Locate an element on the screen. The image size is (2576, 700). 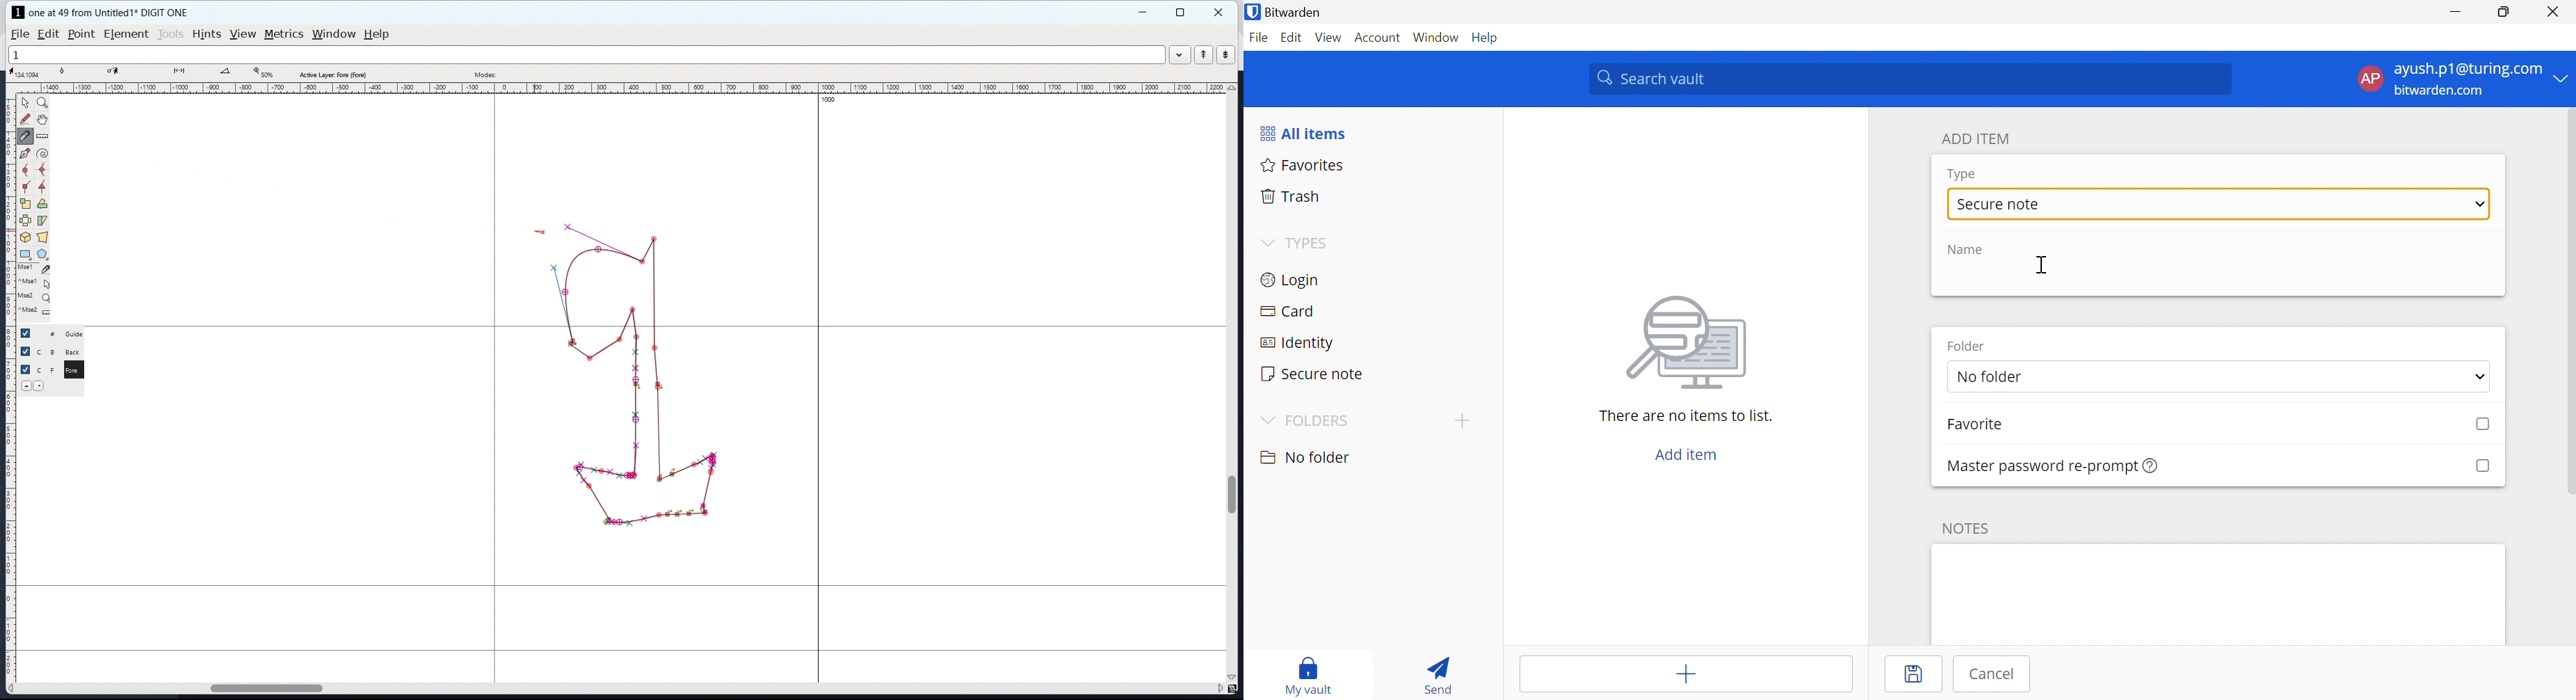
fore is located at coordinates (76, 372).